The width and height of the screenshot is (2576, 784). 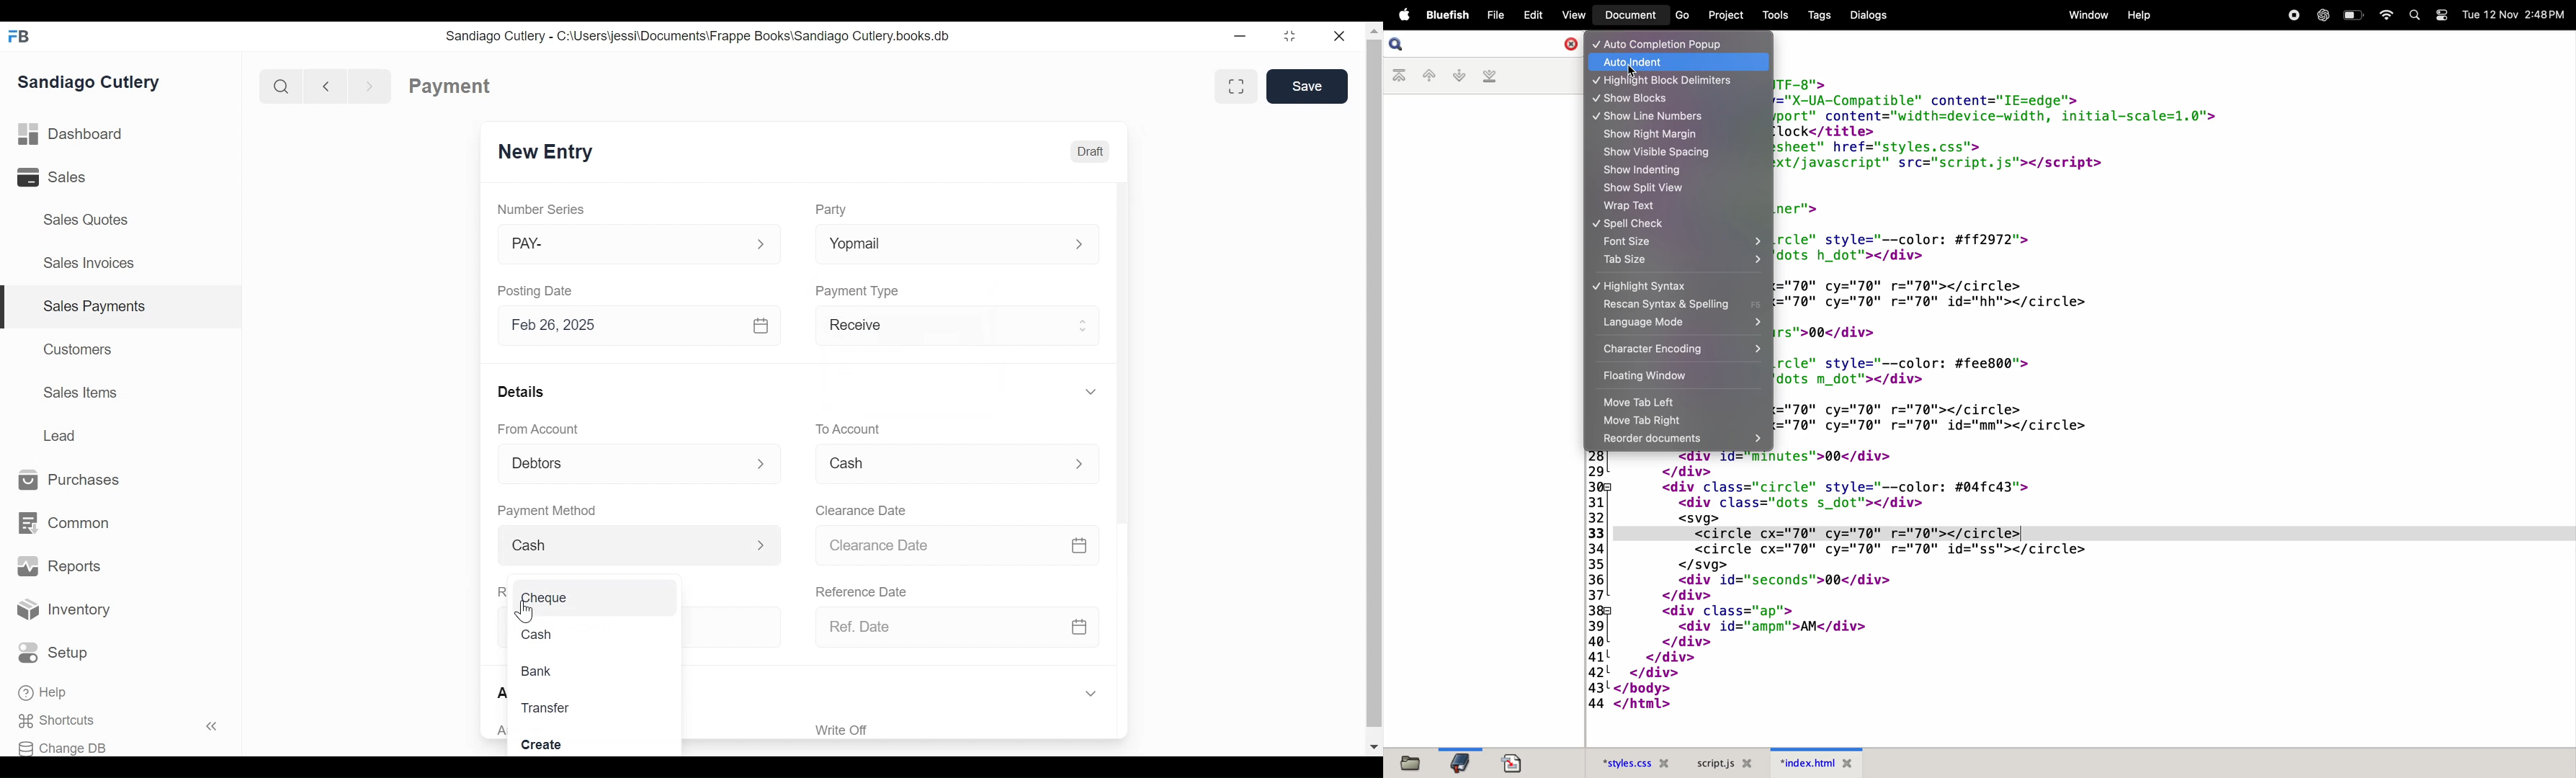 I want to click on Expand, so click(x=1090, y=391).